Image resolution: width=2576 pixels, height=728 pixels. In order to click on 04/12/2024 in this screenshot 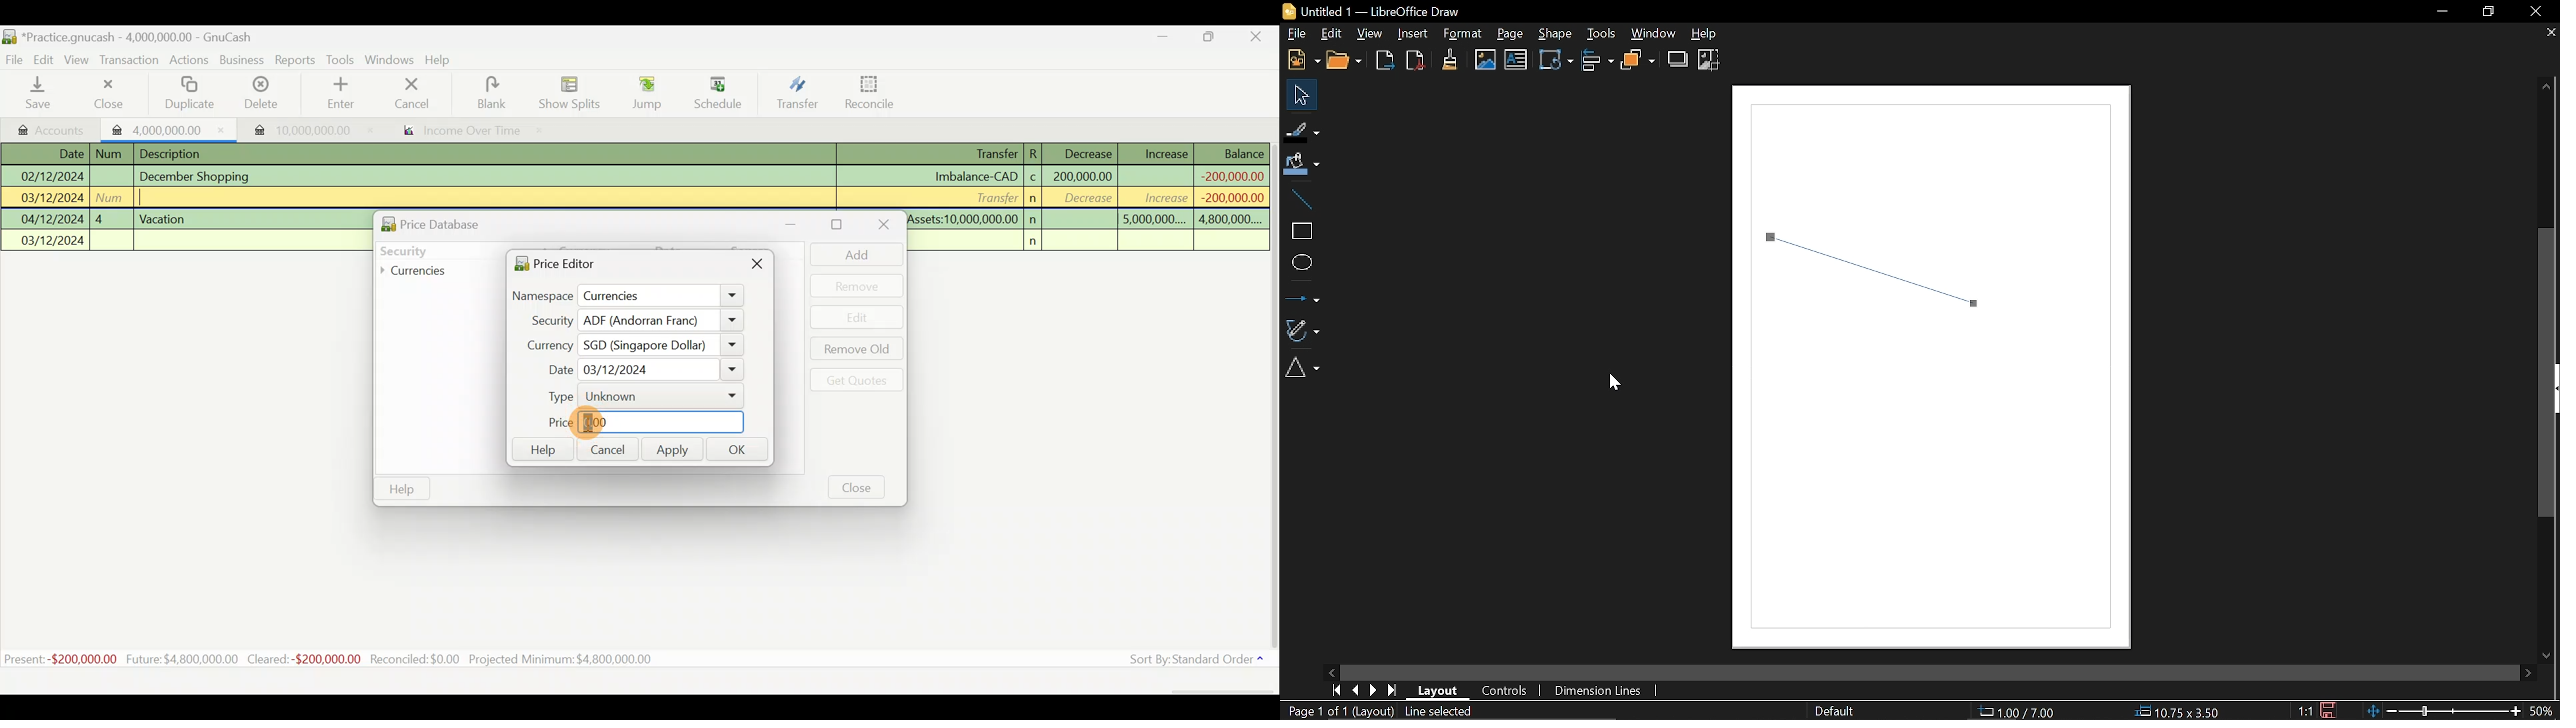, I will do `click(53, 219)`.